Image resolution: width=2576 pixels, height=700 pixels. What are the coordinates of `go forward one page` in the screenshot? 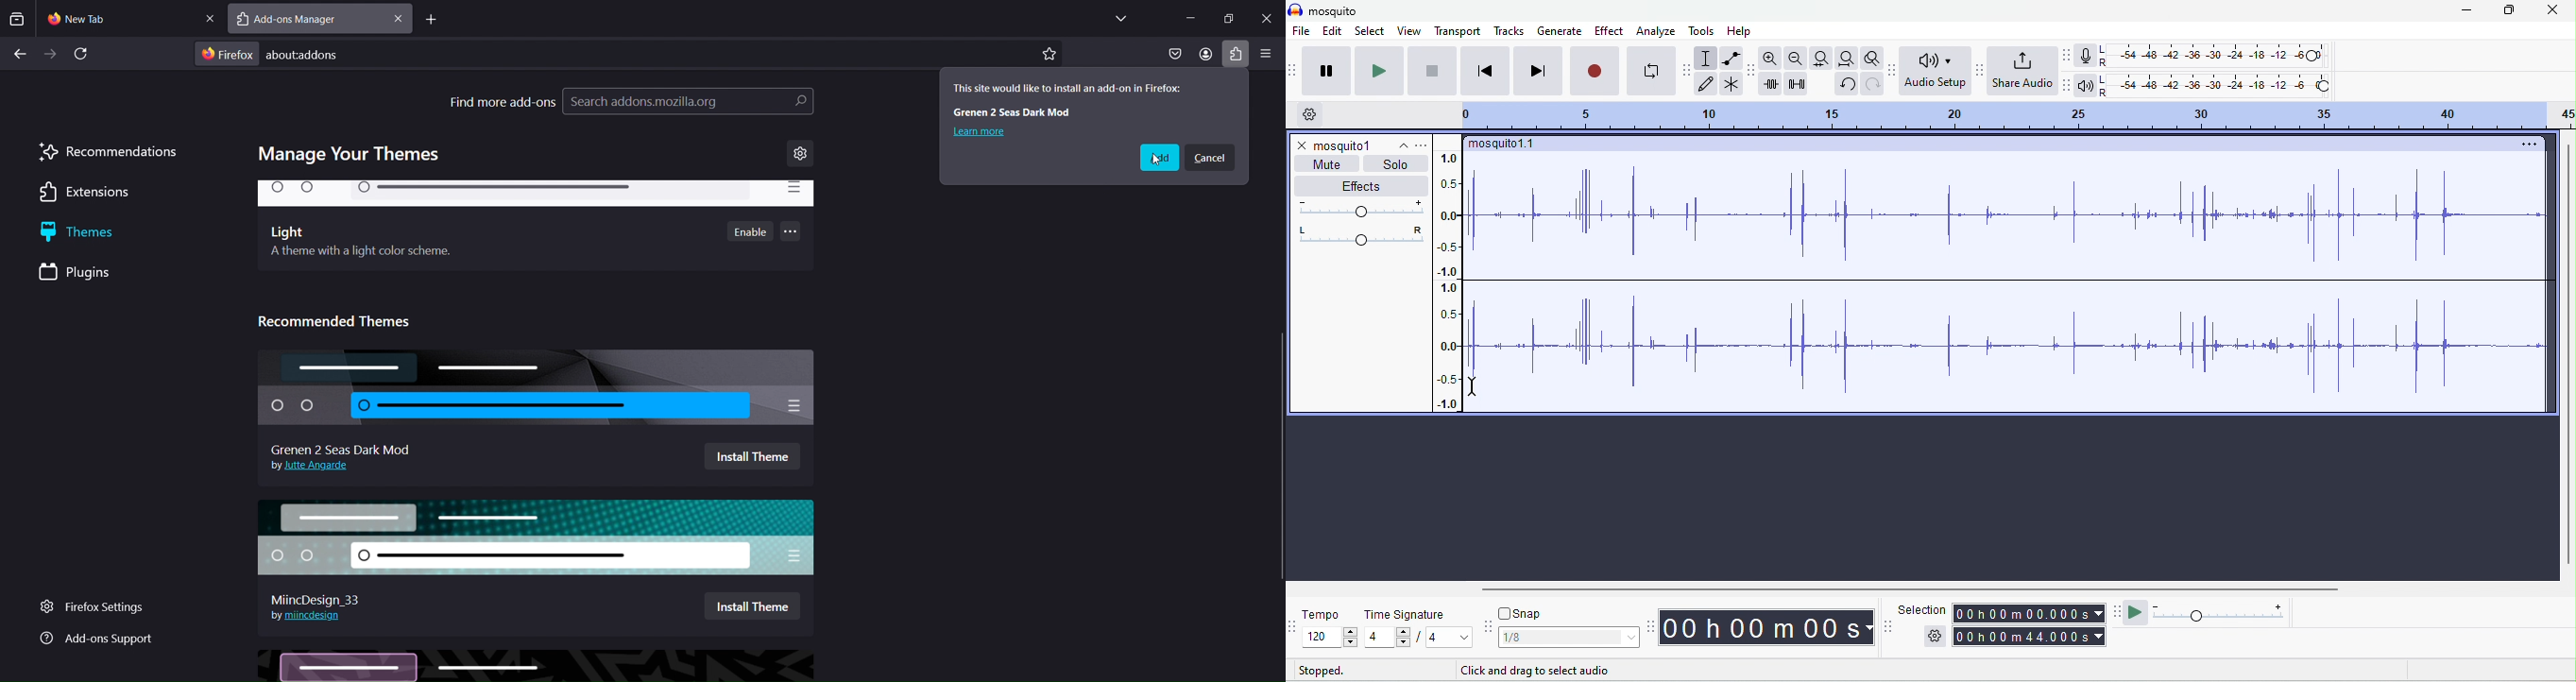 It's located at (52, 56).